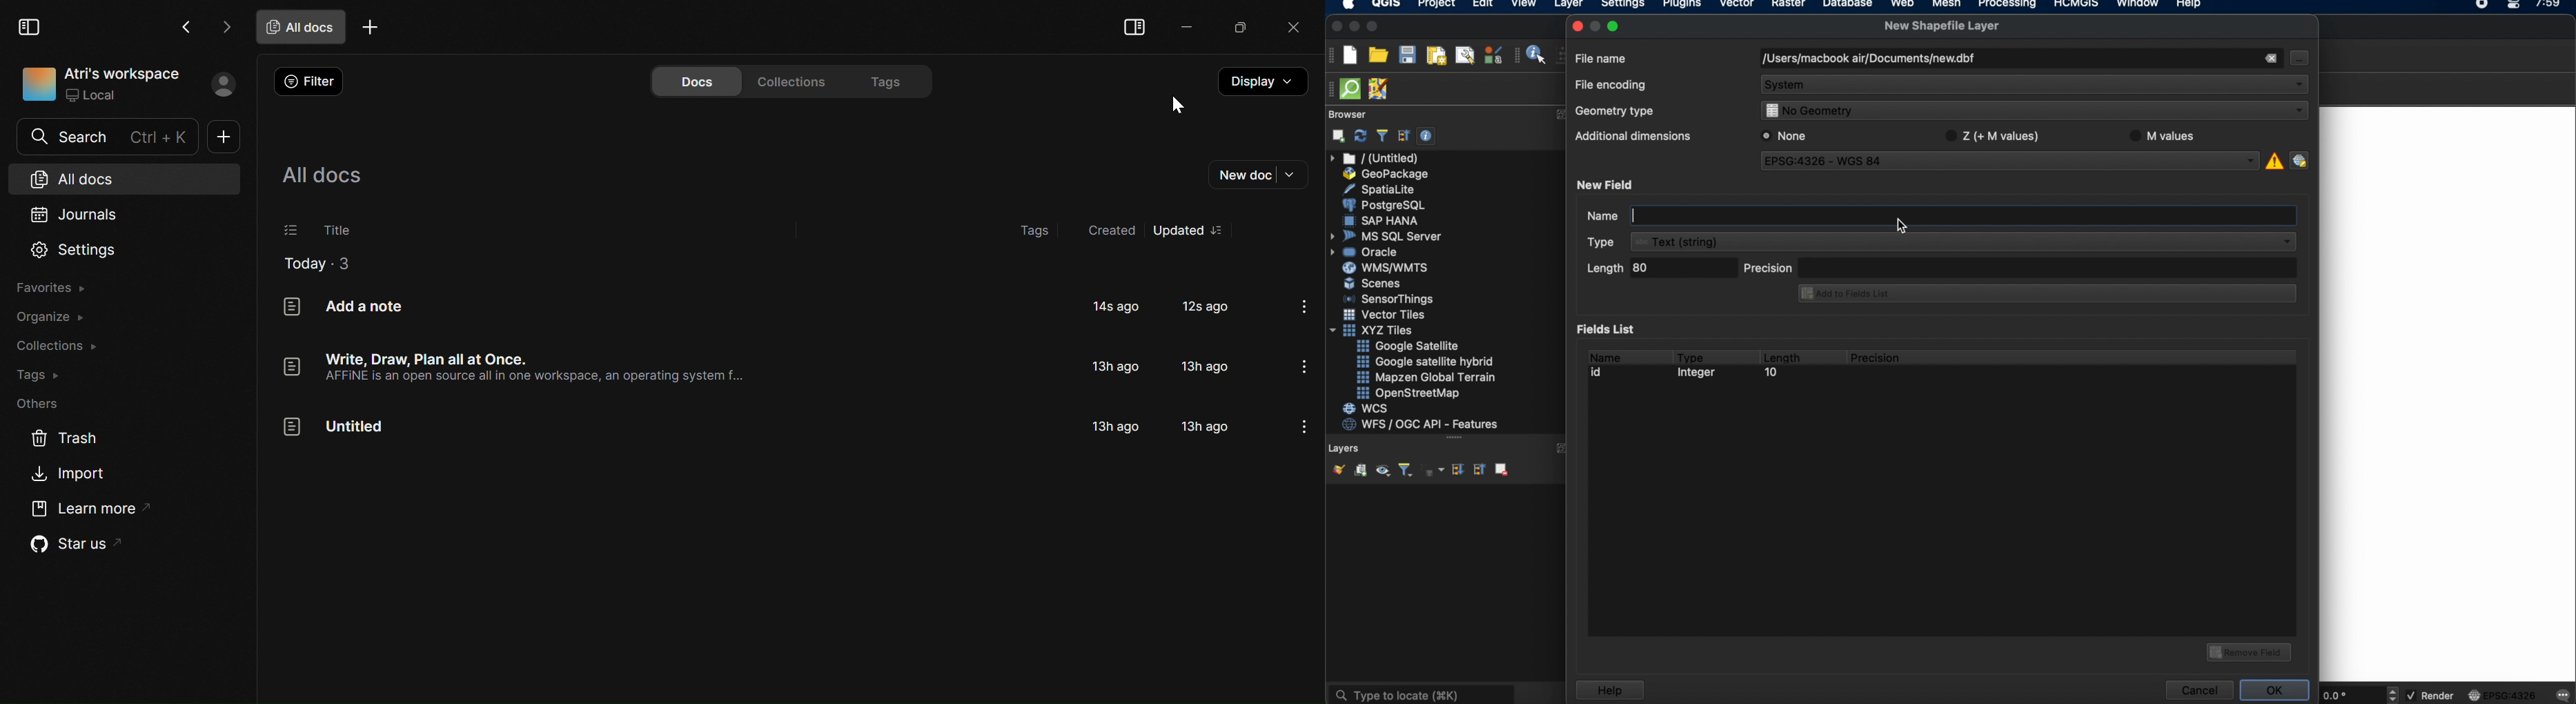 The height and width of the screenshot is (728, 2576). What do you see at coordinates (36, 84) in the screenshot?
I see `icon` at bounding box center [36, 84].